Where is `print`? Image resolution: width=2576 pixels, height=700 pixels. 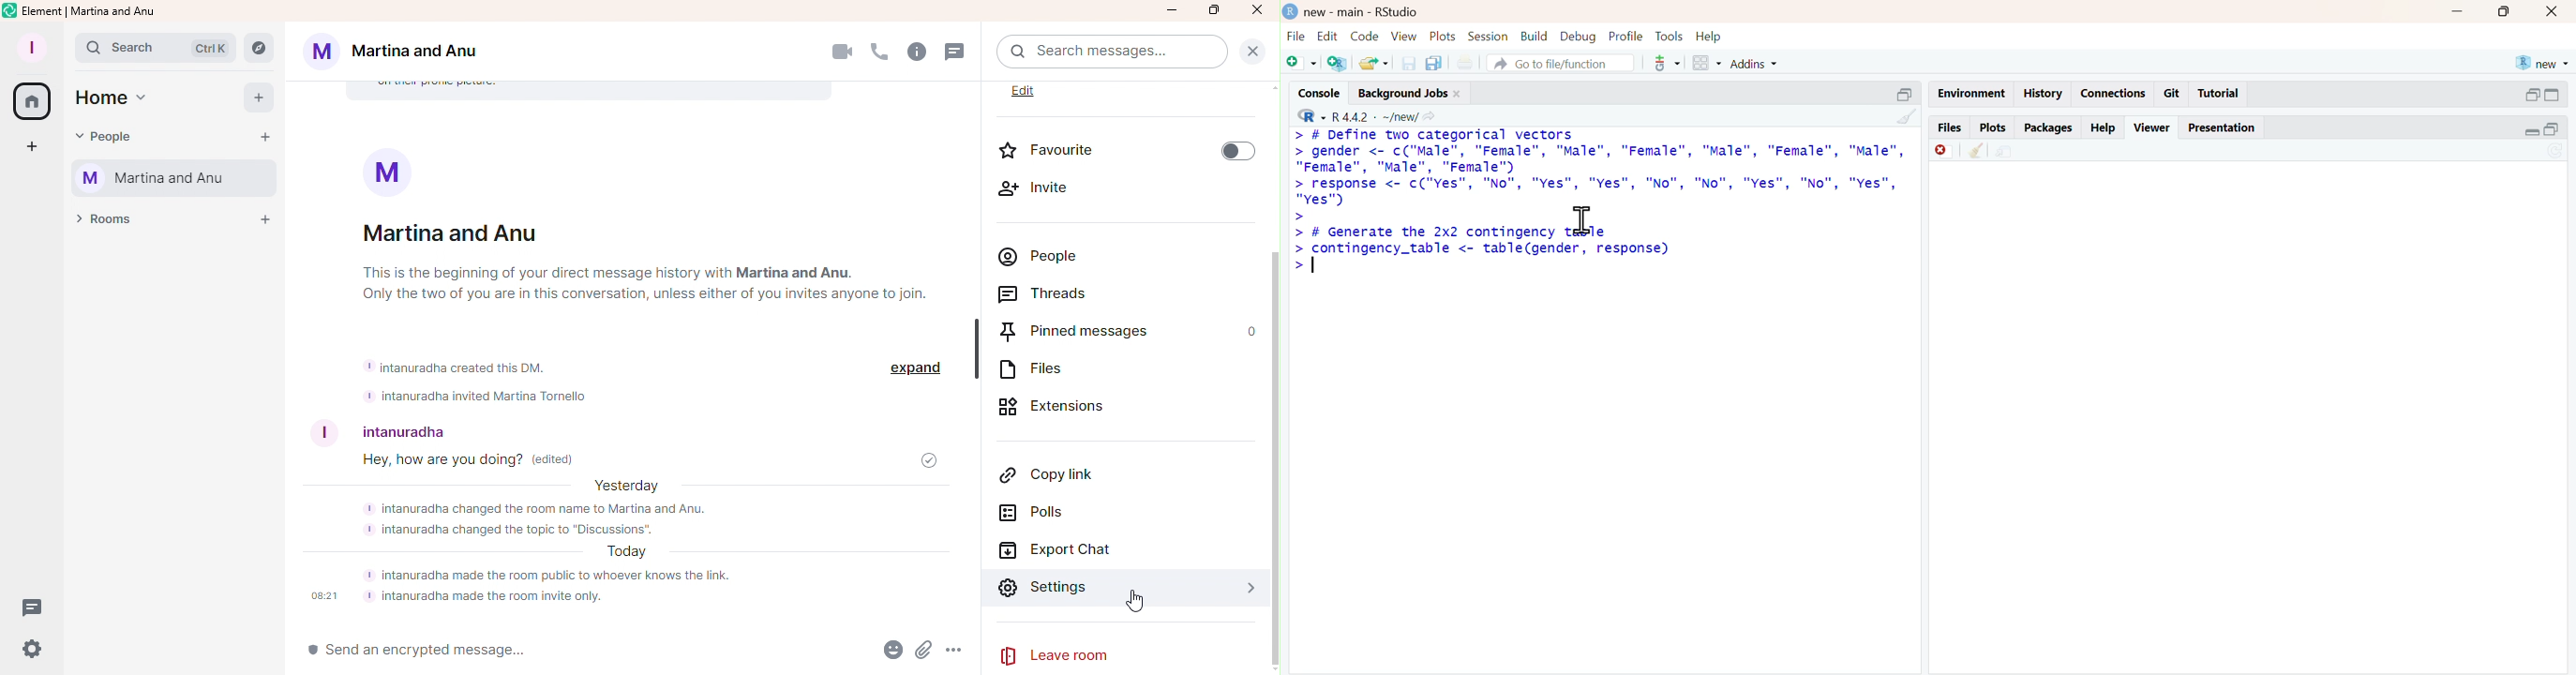 print is located at coordinates (1467, 63).